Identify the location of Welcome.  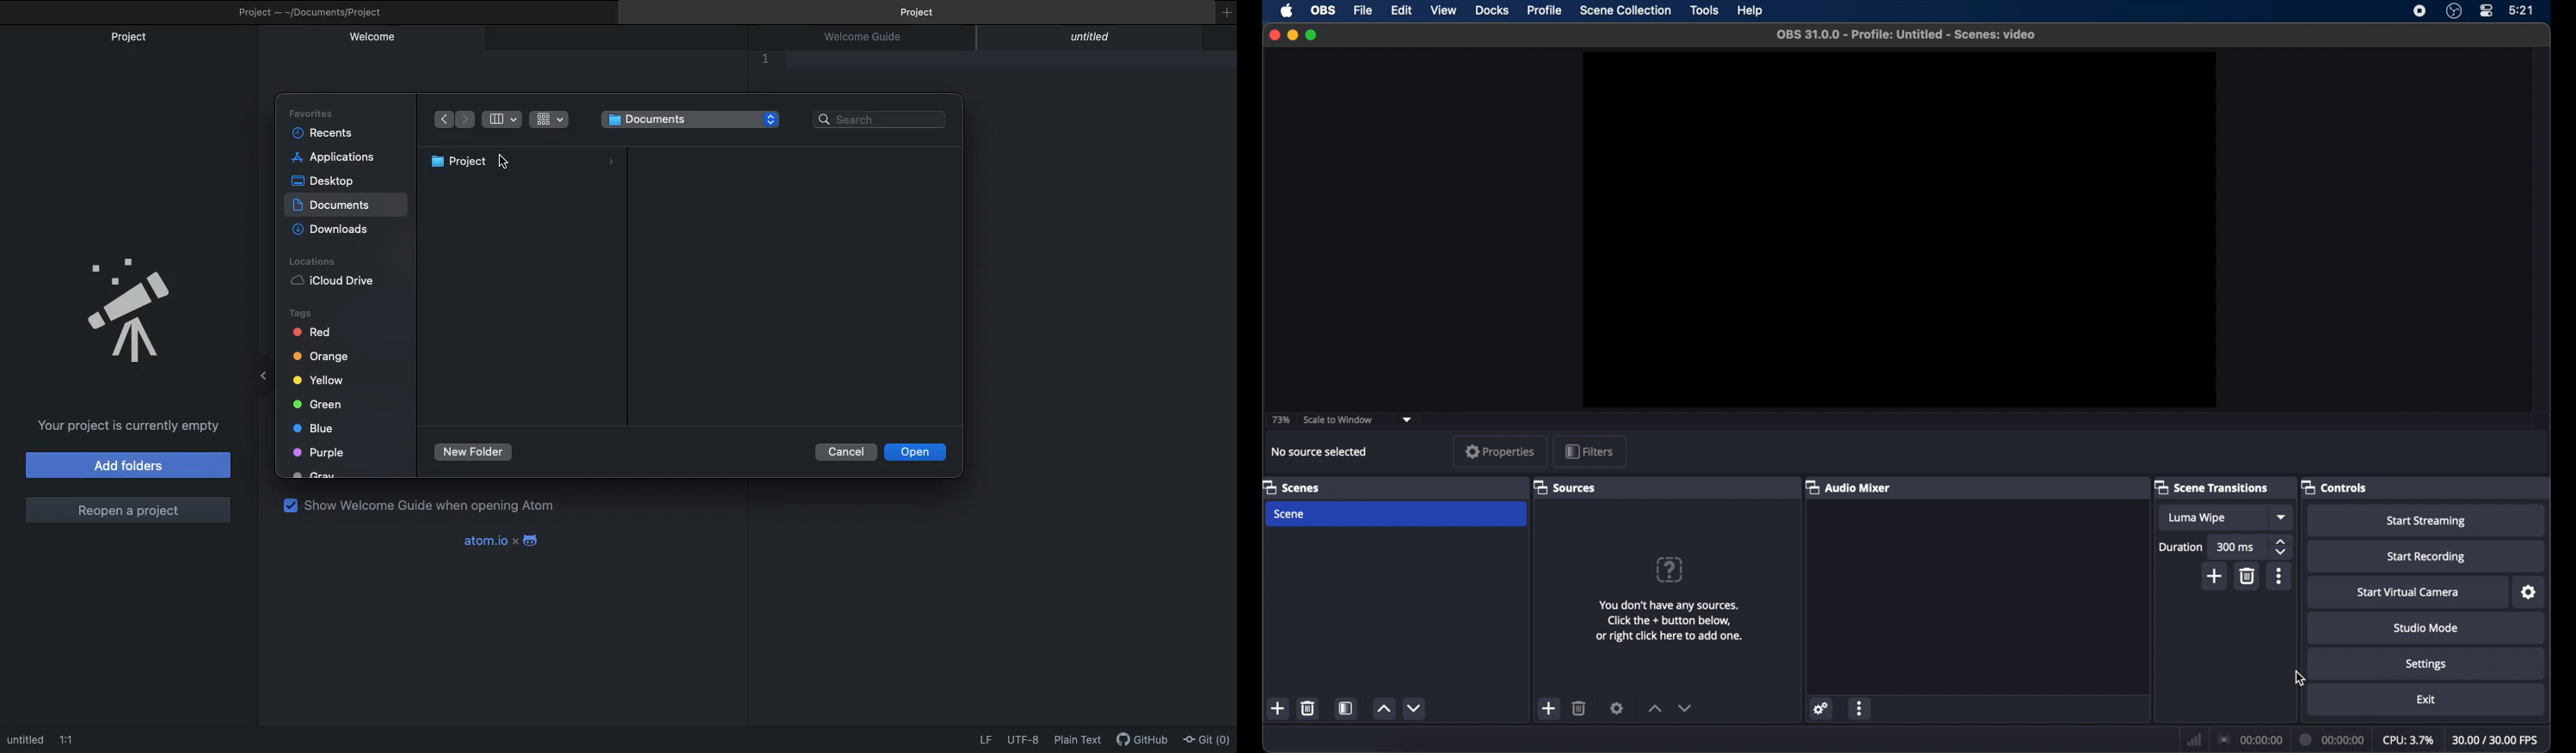
(372, 39).